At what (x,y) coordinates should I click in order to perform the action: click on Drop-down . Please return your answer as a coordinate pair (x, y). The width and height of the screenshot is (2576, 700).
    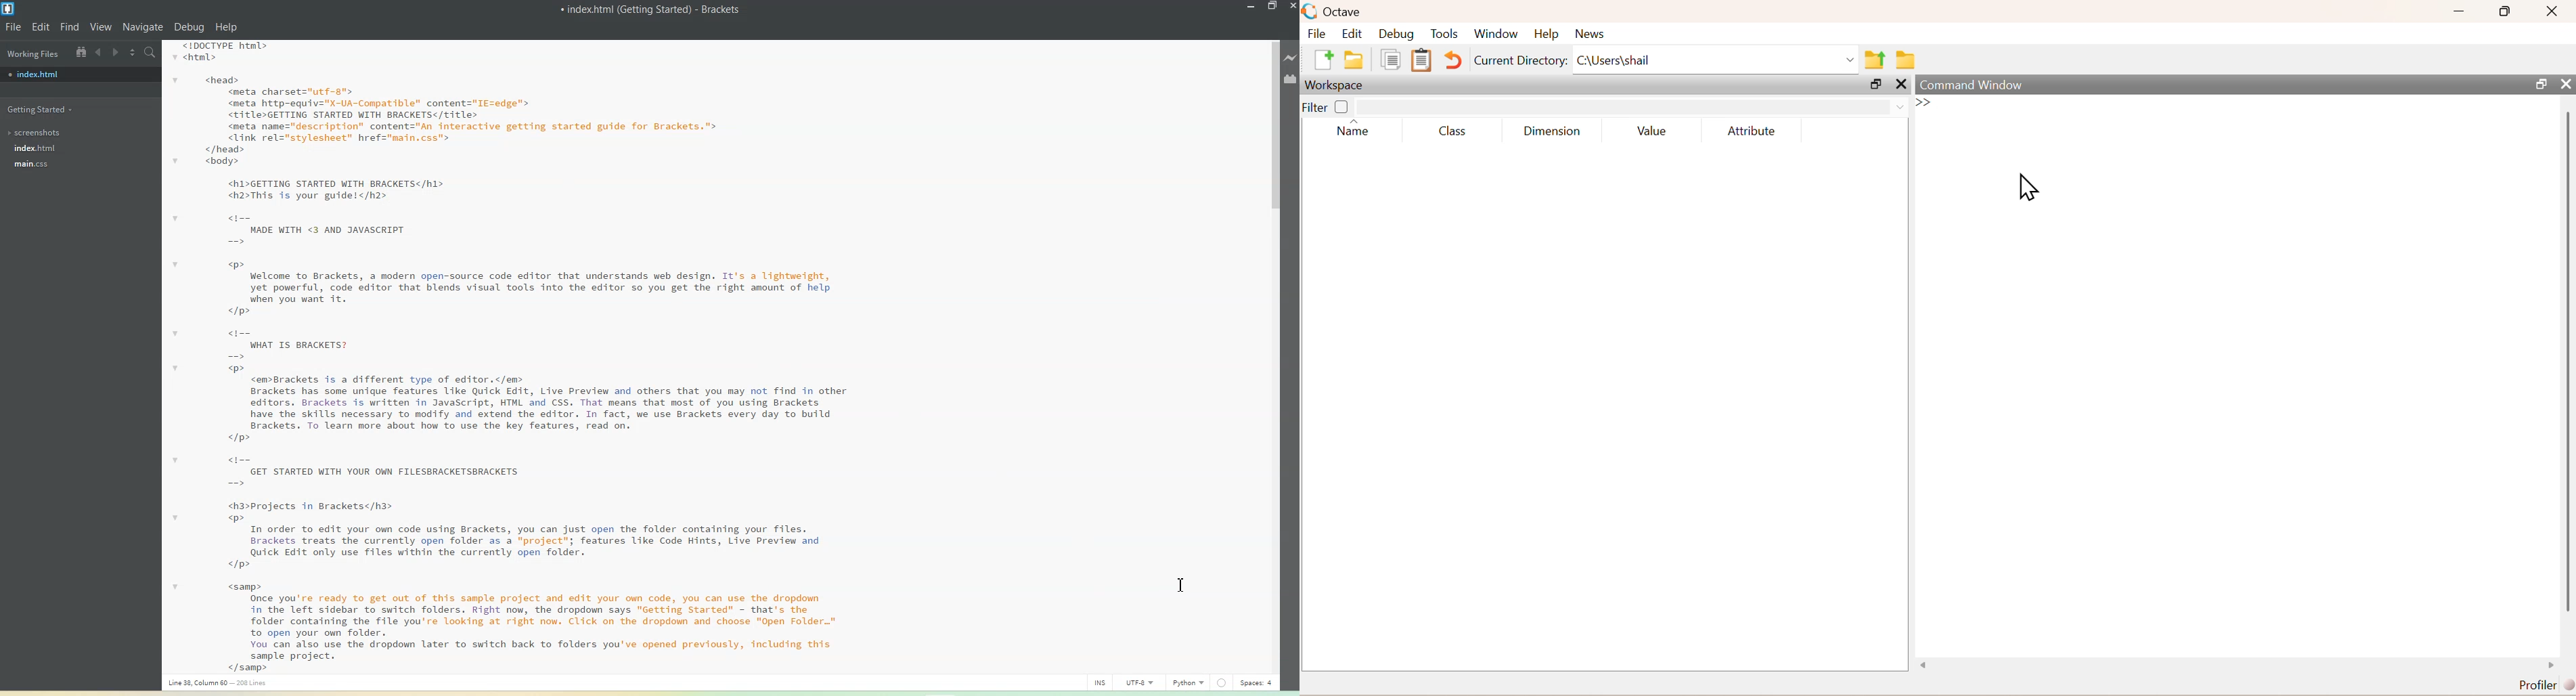
    Looking at the image, I should click on (1901, 107).